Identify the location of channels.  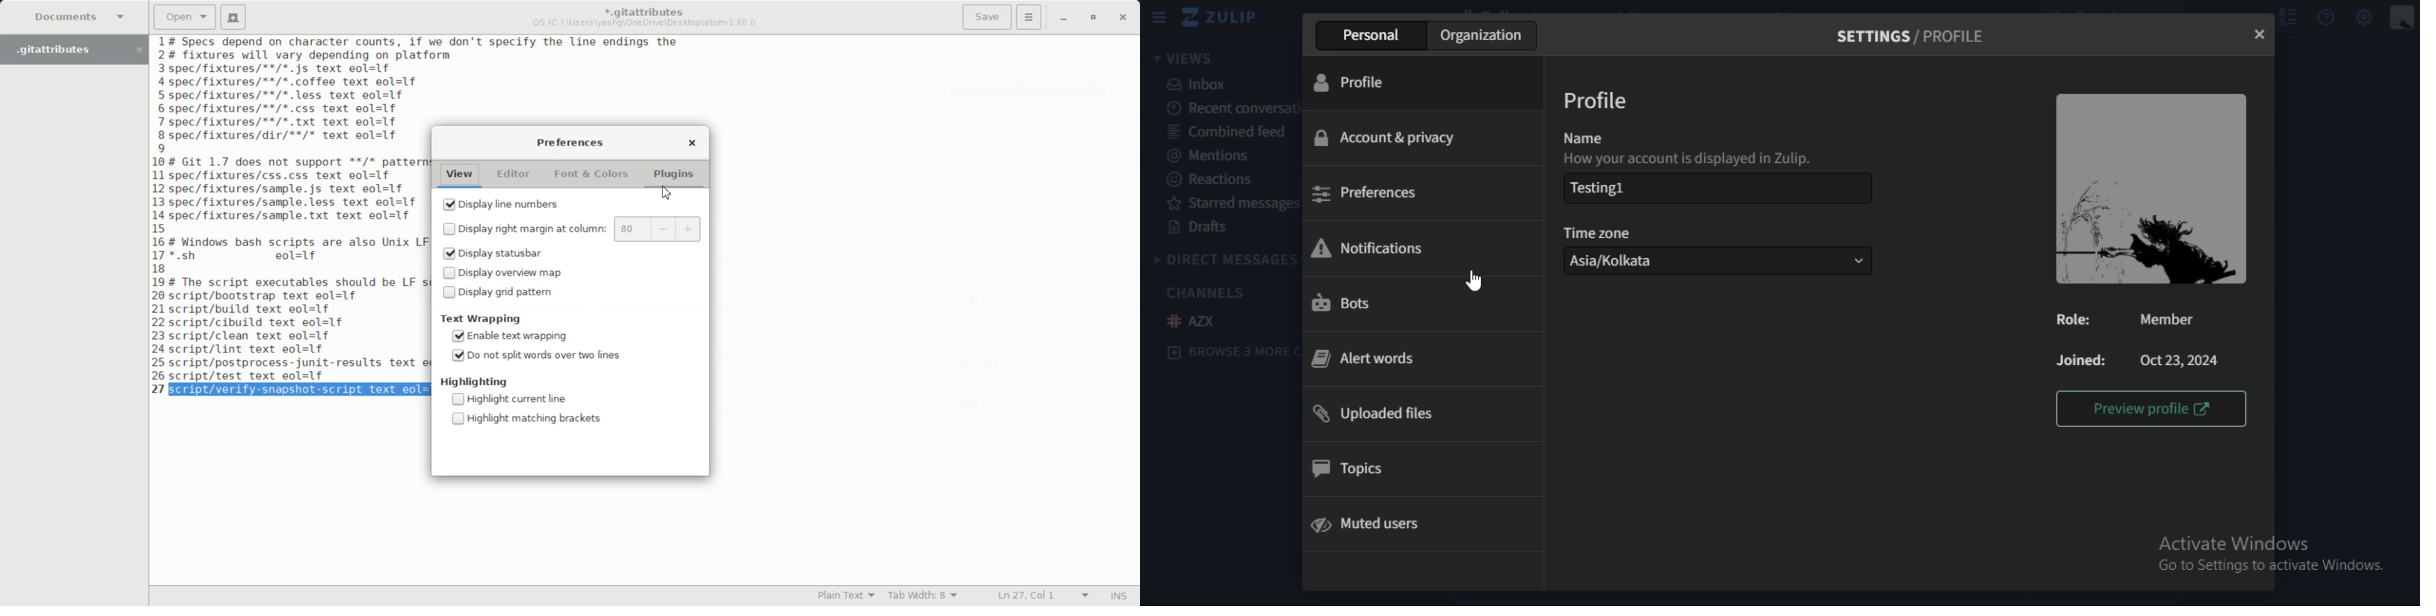
(1202, 288).